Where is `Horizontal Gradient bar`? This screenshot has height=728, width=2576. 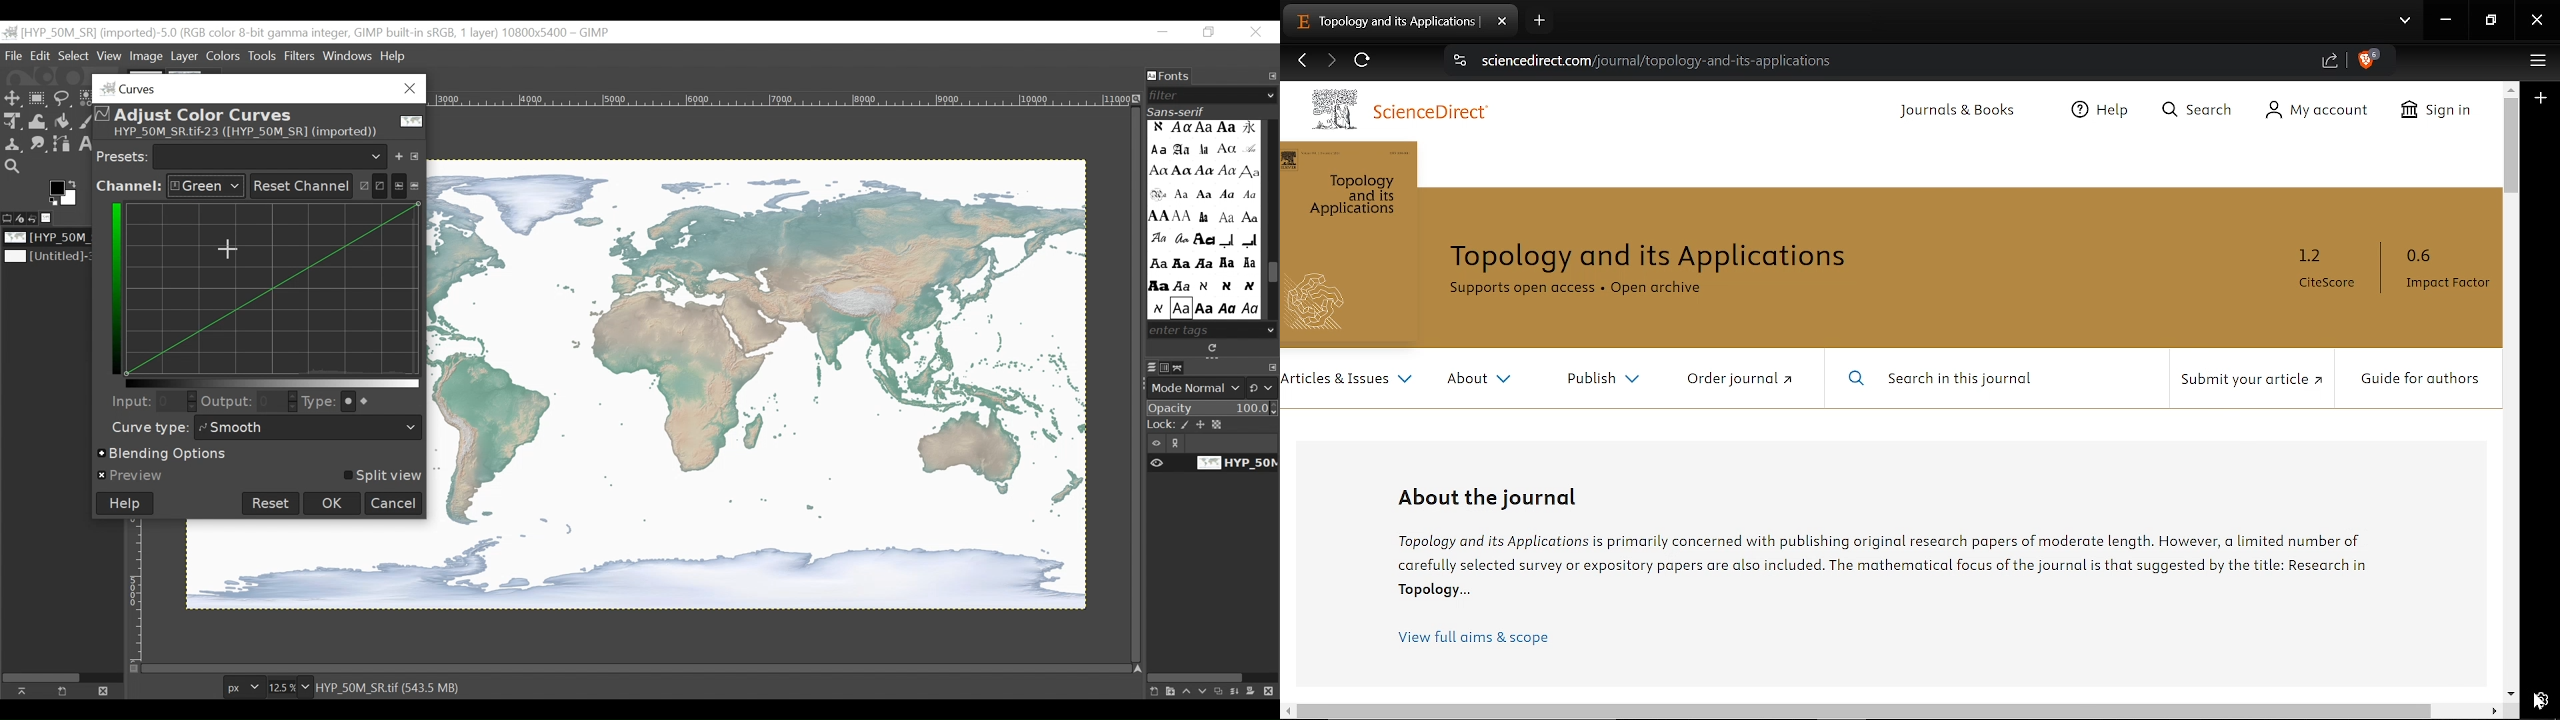 Horizontal Gradient bar is located at coordinates (273, 383).